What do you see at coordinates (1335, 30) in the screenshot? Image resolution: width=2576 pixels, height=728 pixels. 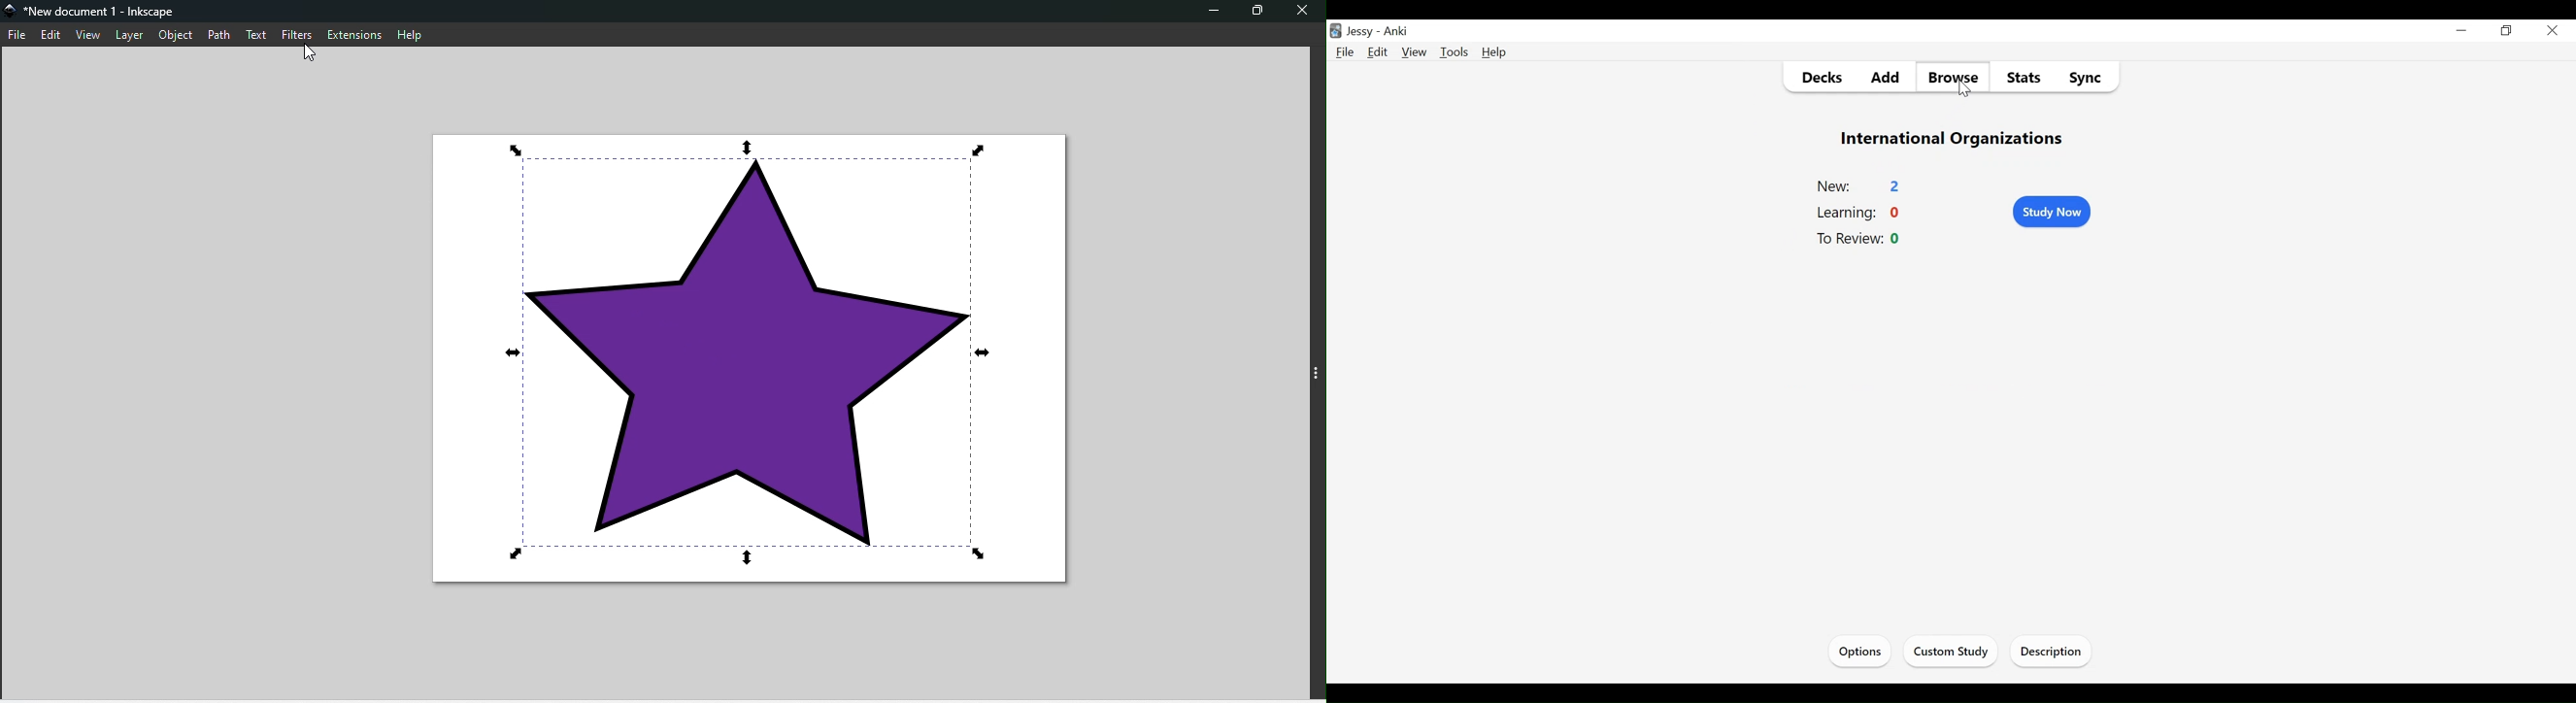 I see `Anki Desktop Icon` at bounding box center [1335, 30].